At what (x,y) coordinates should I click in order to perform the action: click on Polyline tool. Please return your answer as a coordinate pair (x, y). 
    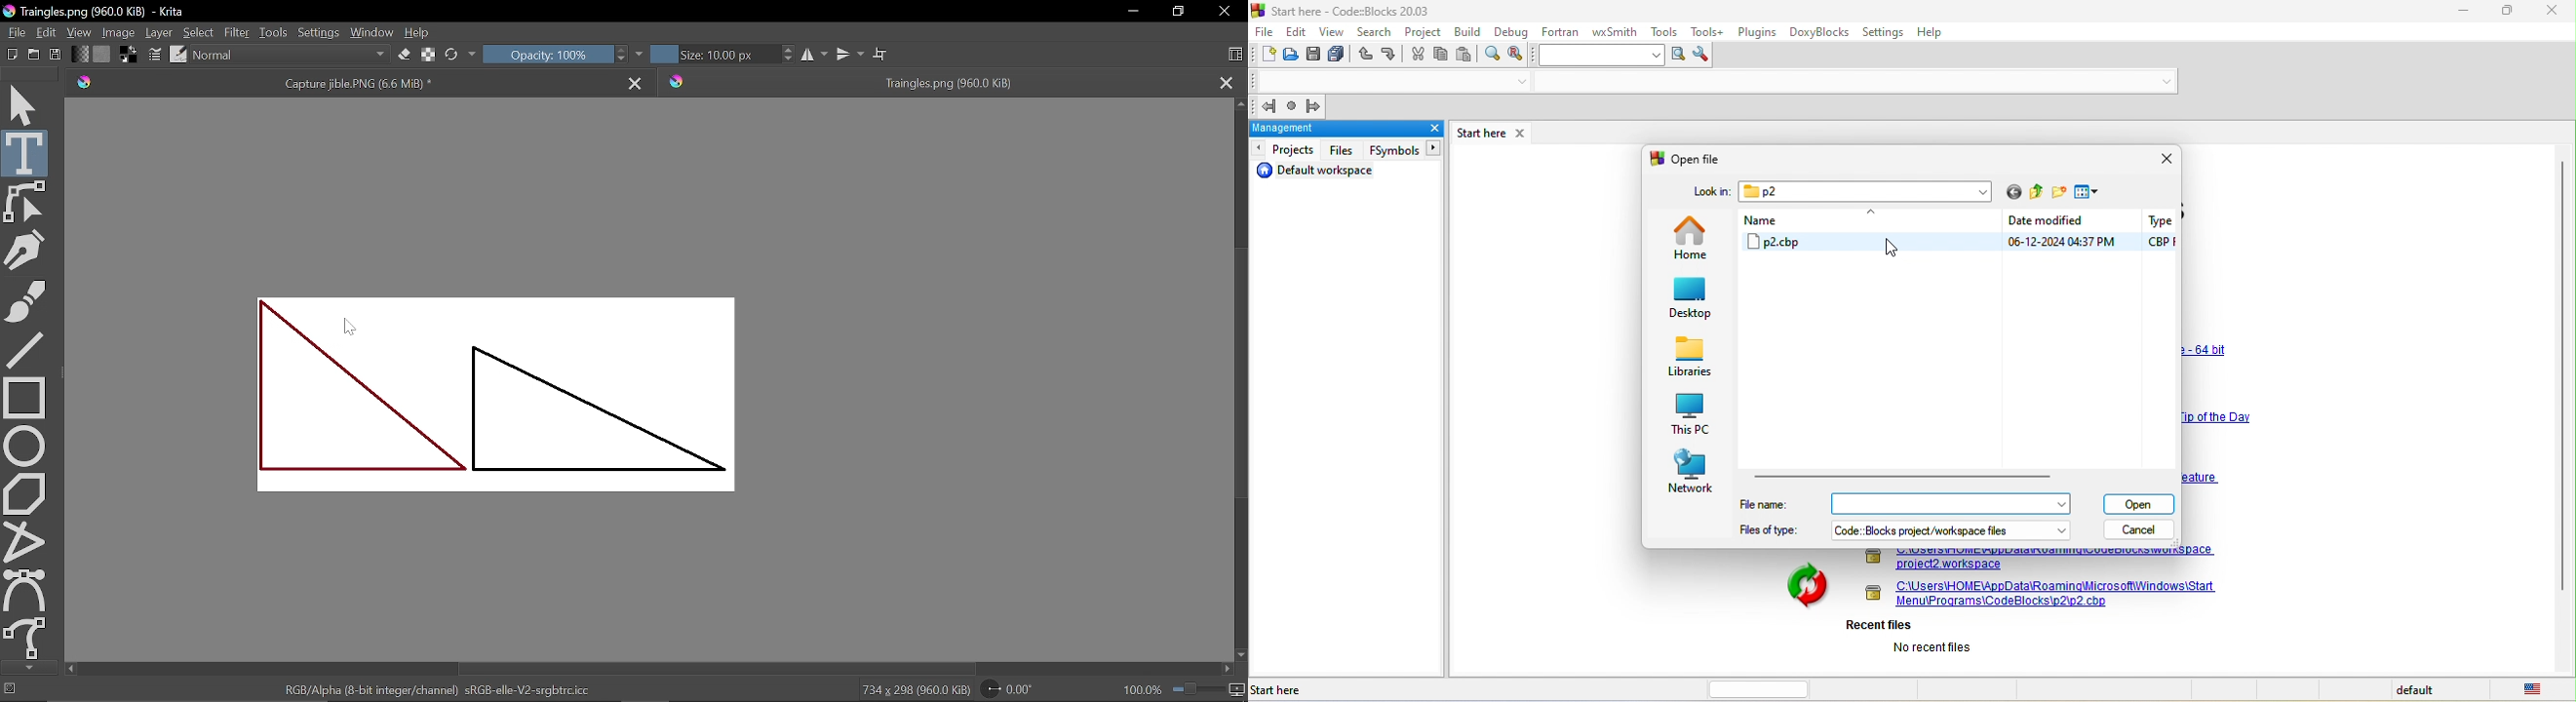
    Looking at the image, I should click on (25, 541).